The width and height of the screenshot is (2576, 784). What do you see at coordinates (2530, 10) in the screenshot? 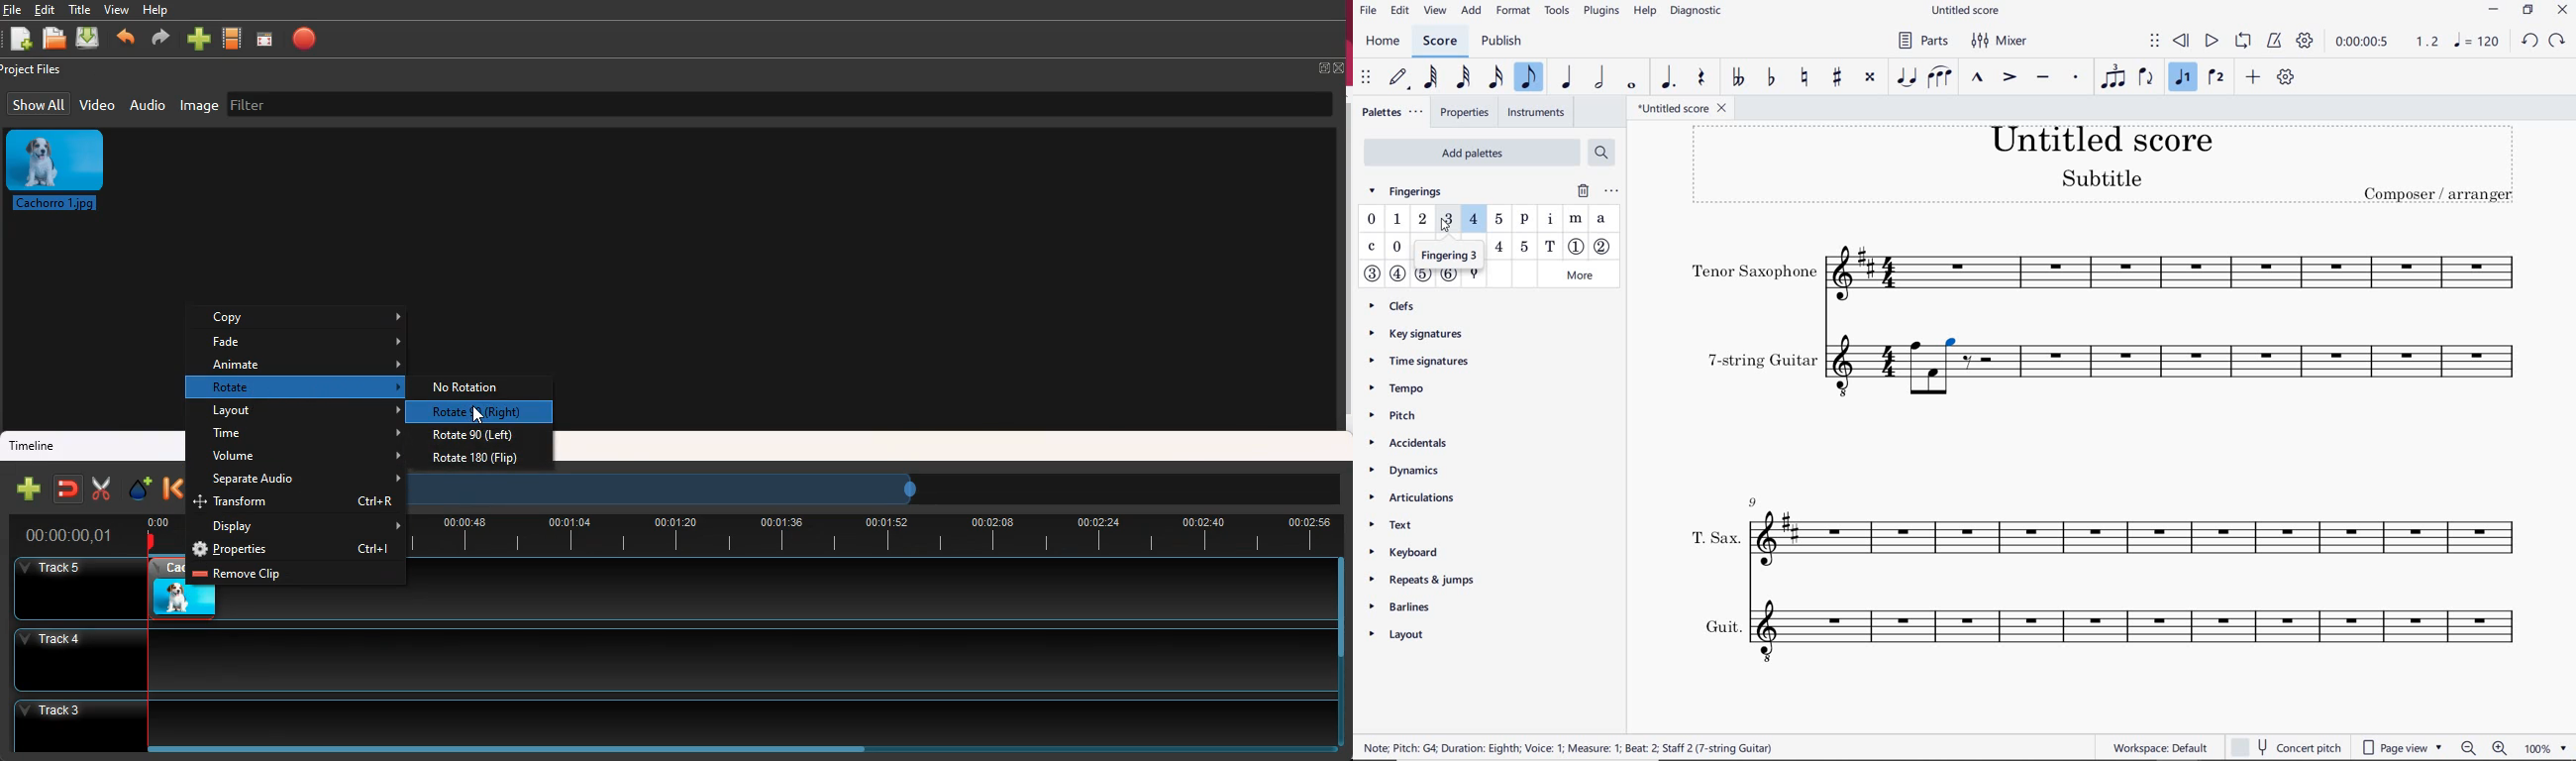
I see `RESTORE DOWN` at bounding box center [2530, 10].